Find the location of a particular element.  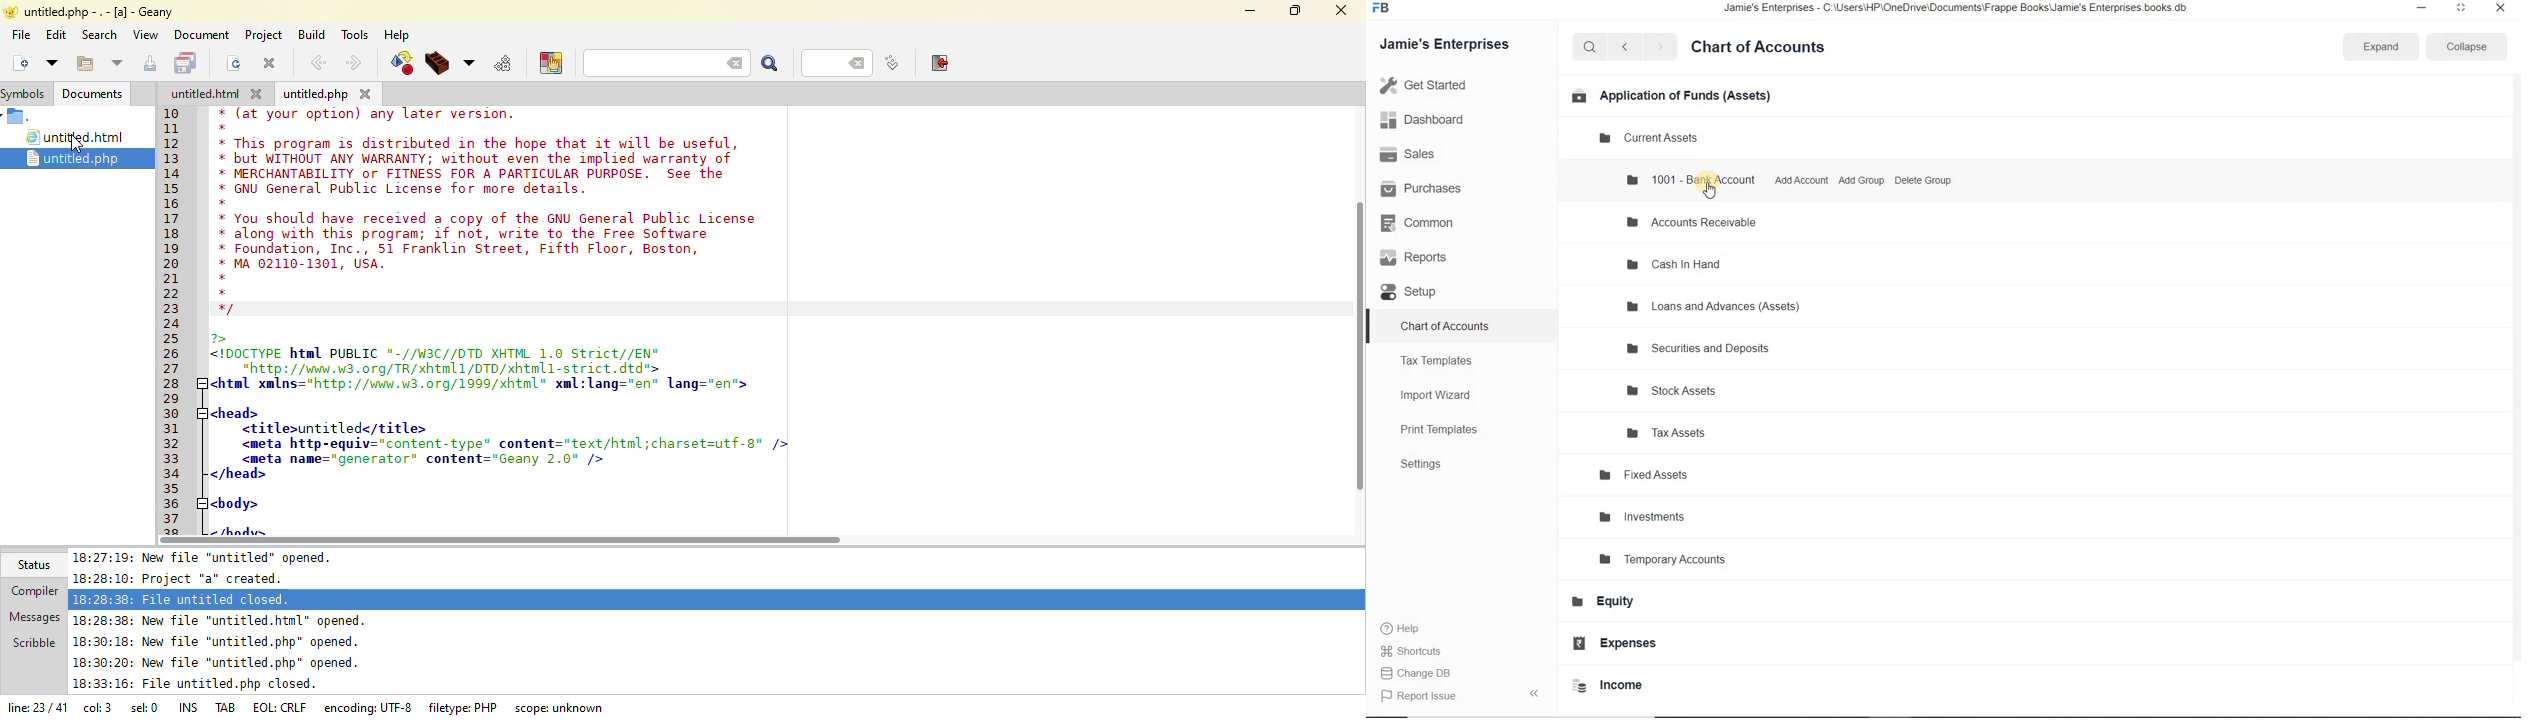

18:27:19: New file "untitled" opened.
18:28:10: Project "a" created.

10:28:38; File untitled closed.
18:28:38: New file "untitled html* opened.
18:30:18: New file "untitled php" opened.
18:30:20: New file "untitled php" opened.
18:33:16: File untitled.php closed. is located at coordinates (235, 620).